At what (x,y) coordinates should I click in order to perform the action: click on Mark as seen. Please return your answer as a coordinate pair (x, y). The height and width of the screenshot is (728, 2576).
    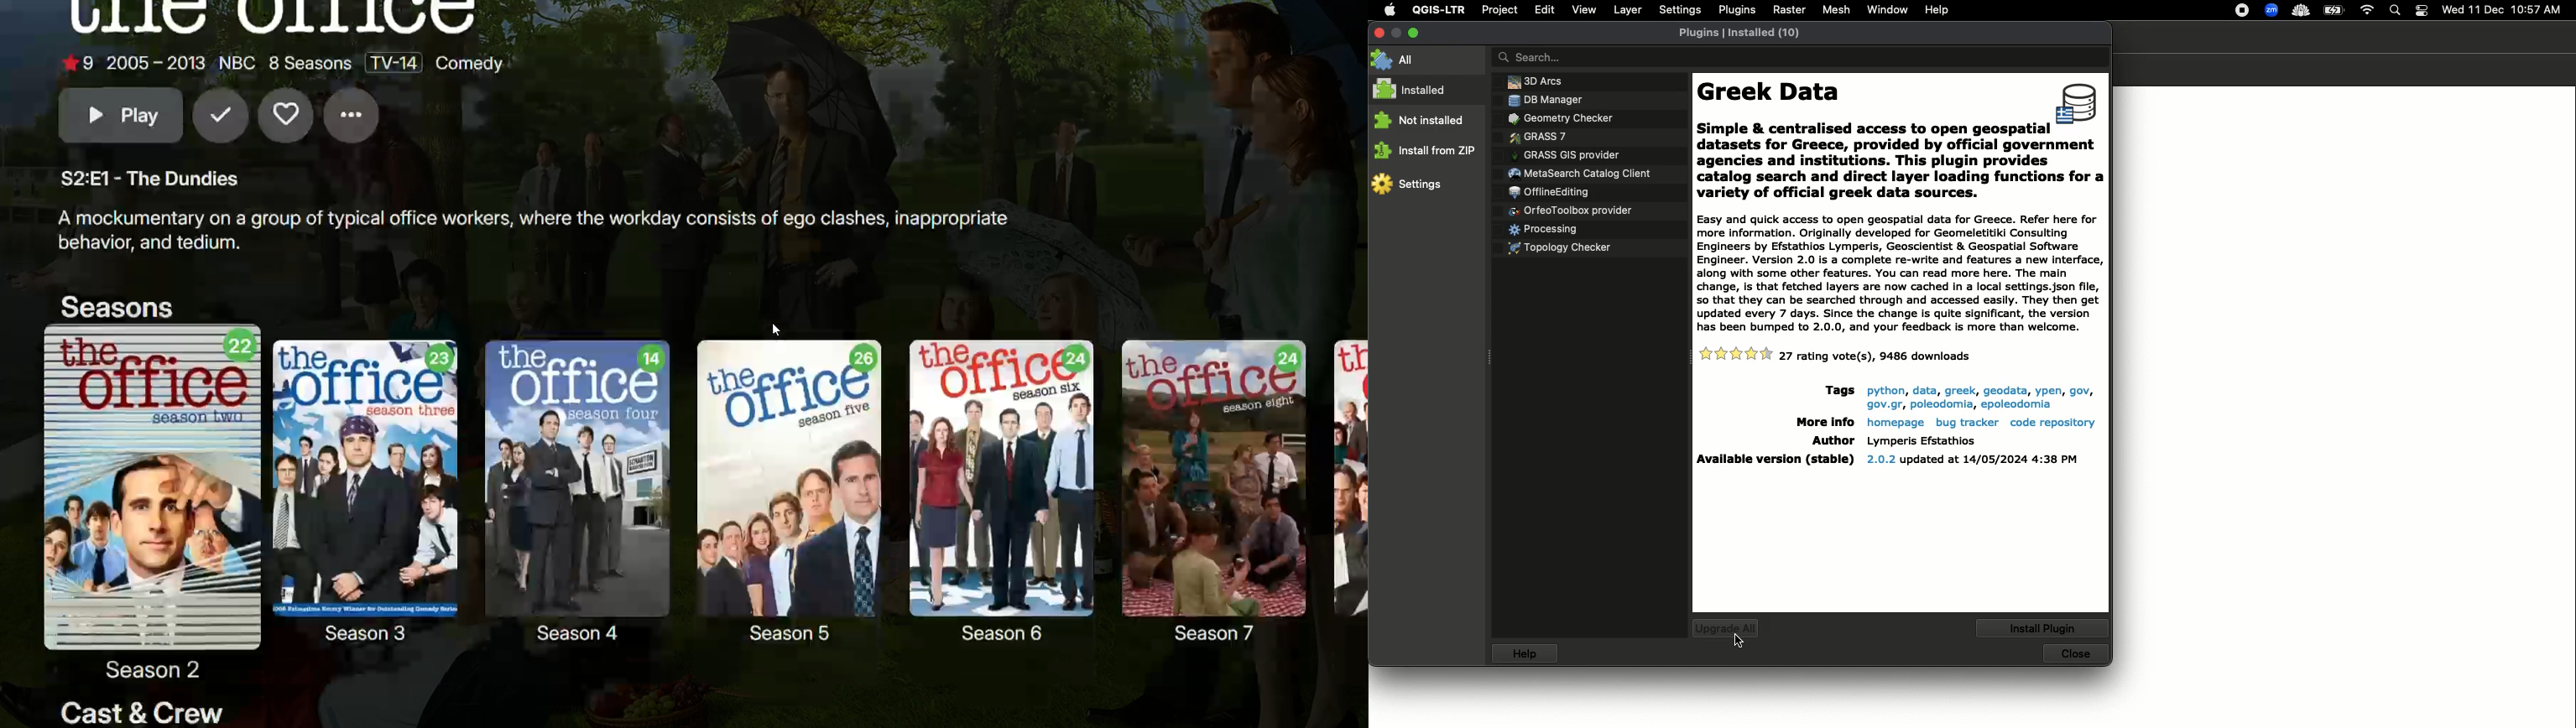
    Looking at the image, I should click on (219, 119).